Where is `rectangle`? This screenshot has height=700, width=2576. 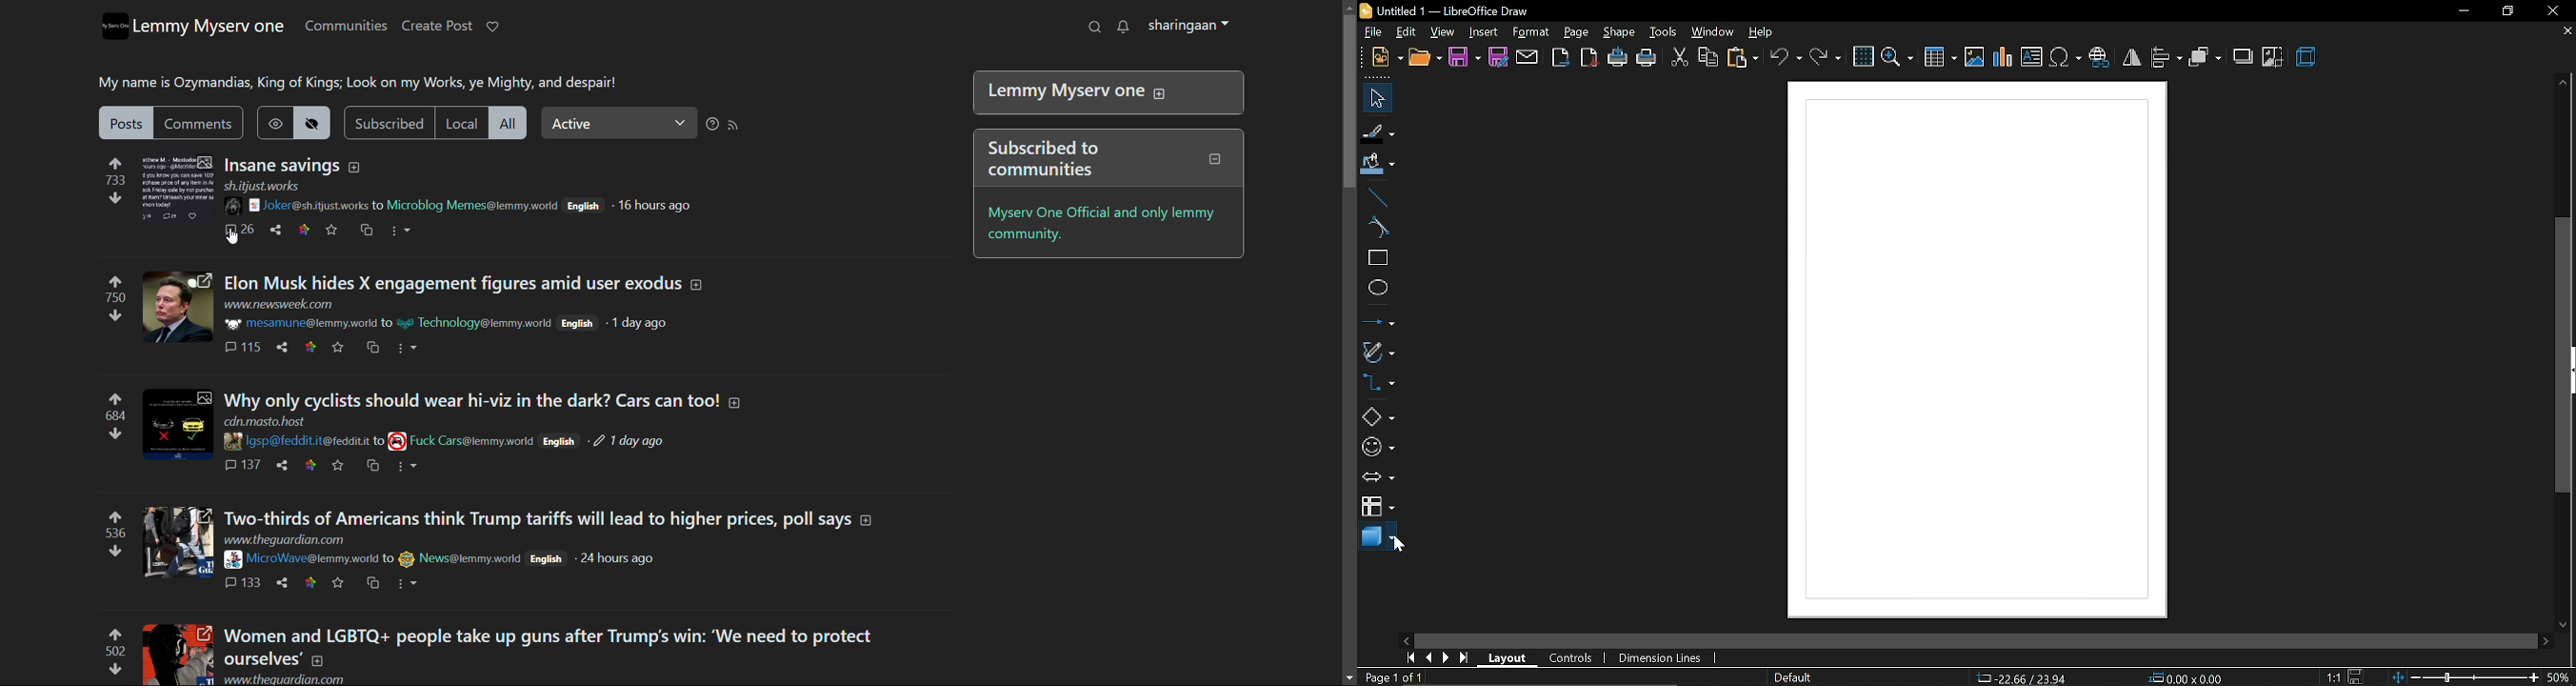 rectangle is located at coordinates (1375, 257).